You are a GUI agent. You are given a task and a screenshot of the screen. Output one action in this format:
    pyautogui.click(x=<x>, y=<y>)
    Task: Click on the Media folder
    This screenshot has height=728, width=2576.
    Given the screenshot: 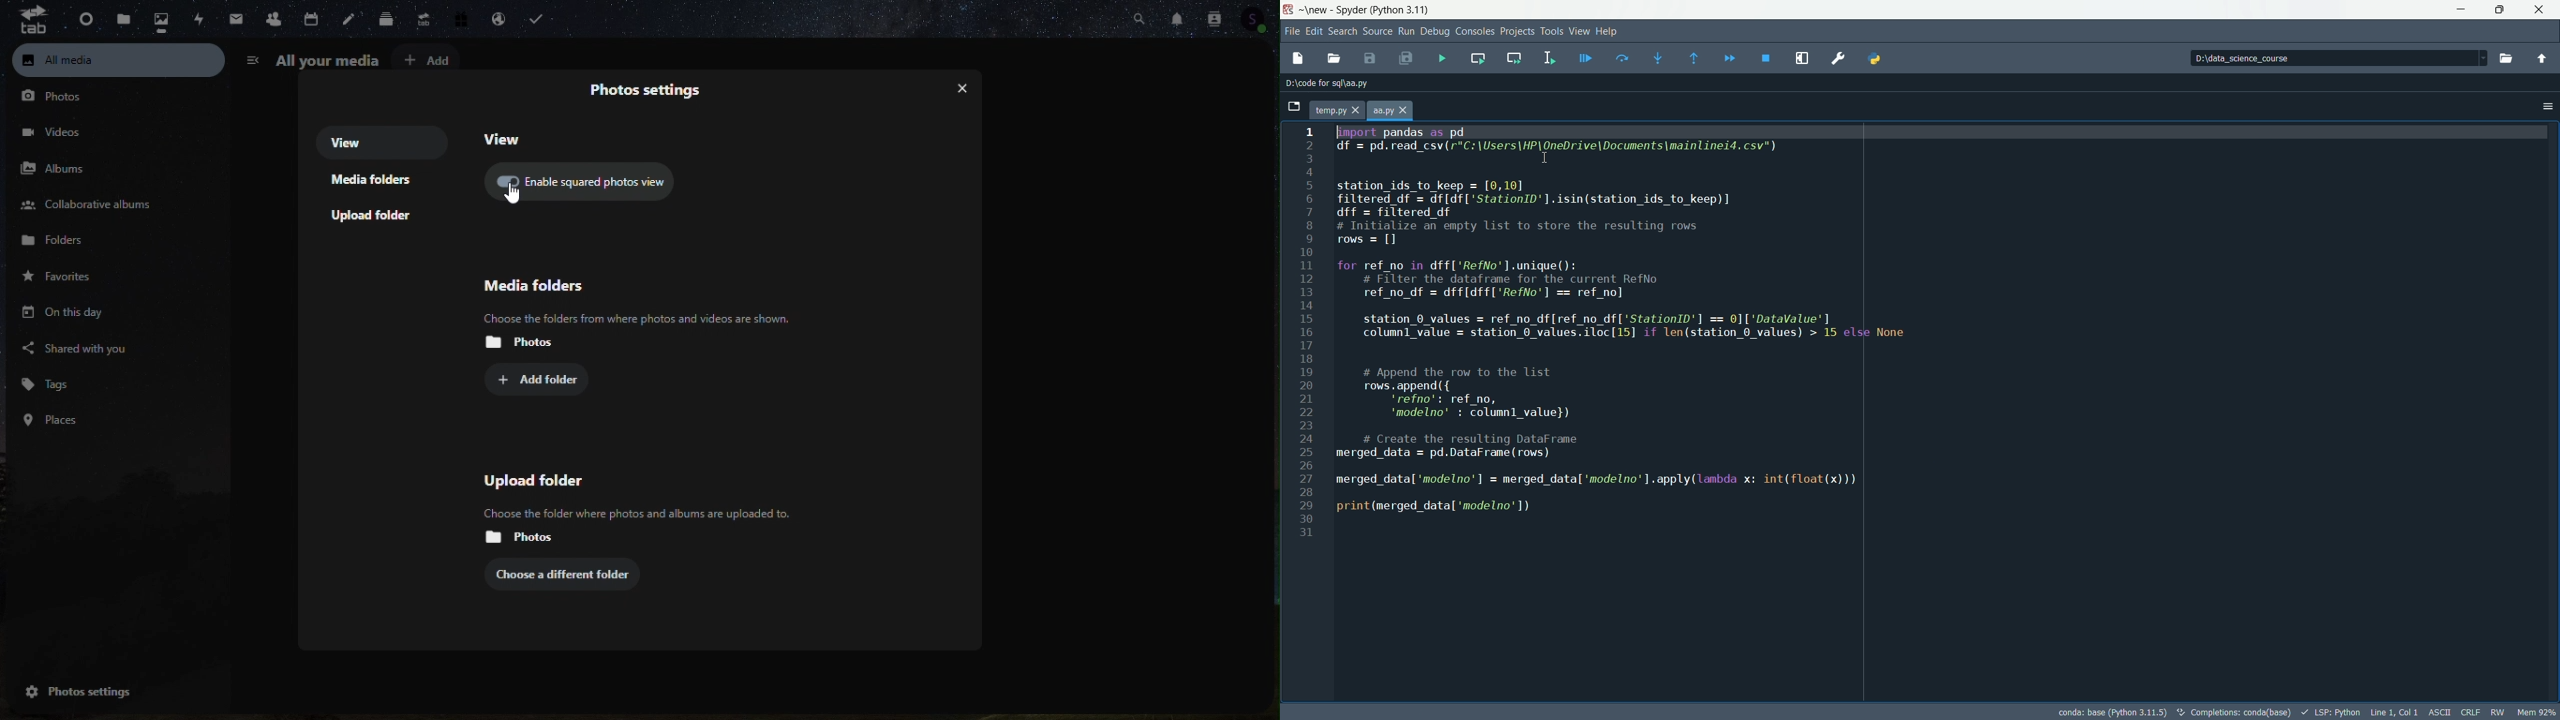 What is the action you would take?
    pyautogui.click(x=627, y=282)
    